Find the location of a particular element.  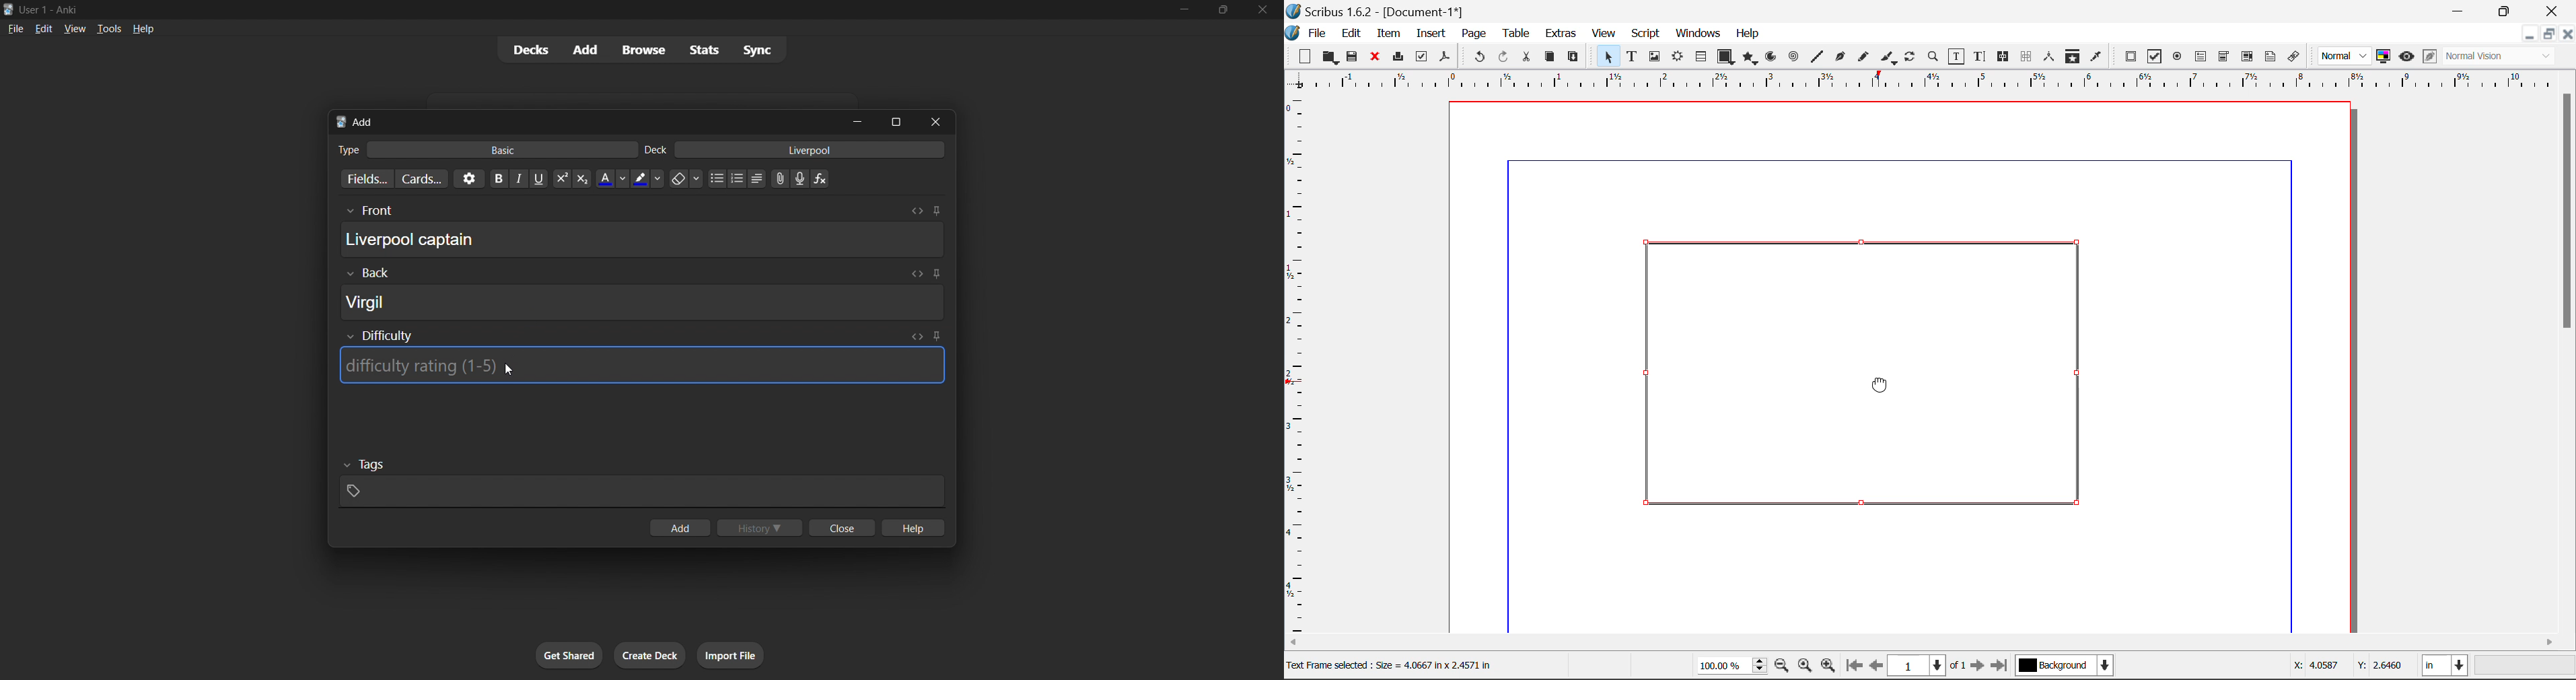

Cut is located at coordinates (1528, 57).